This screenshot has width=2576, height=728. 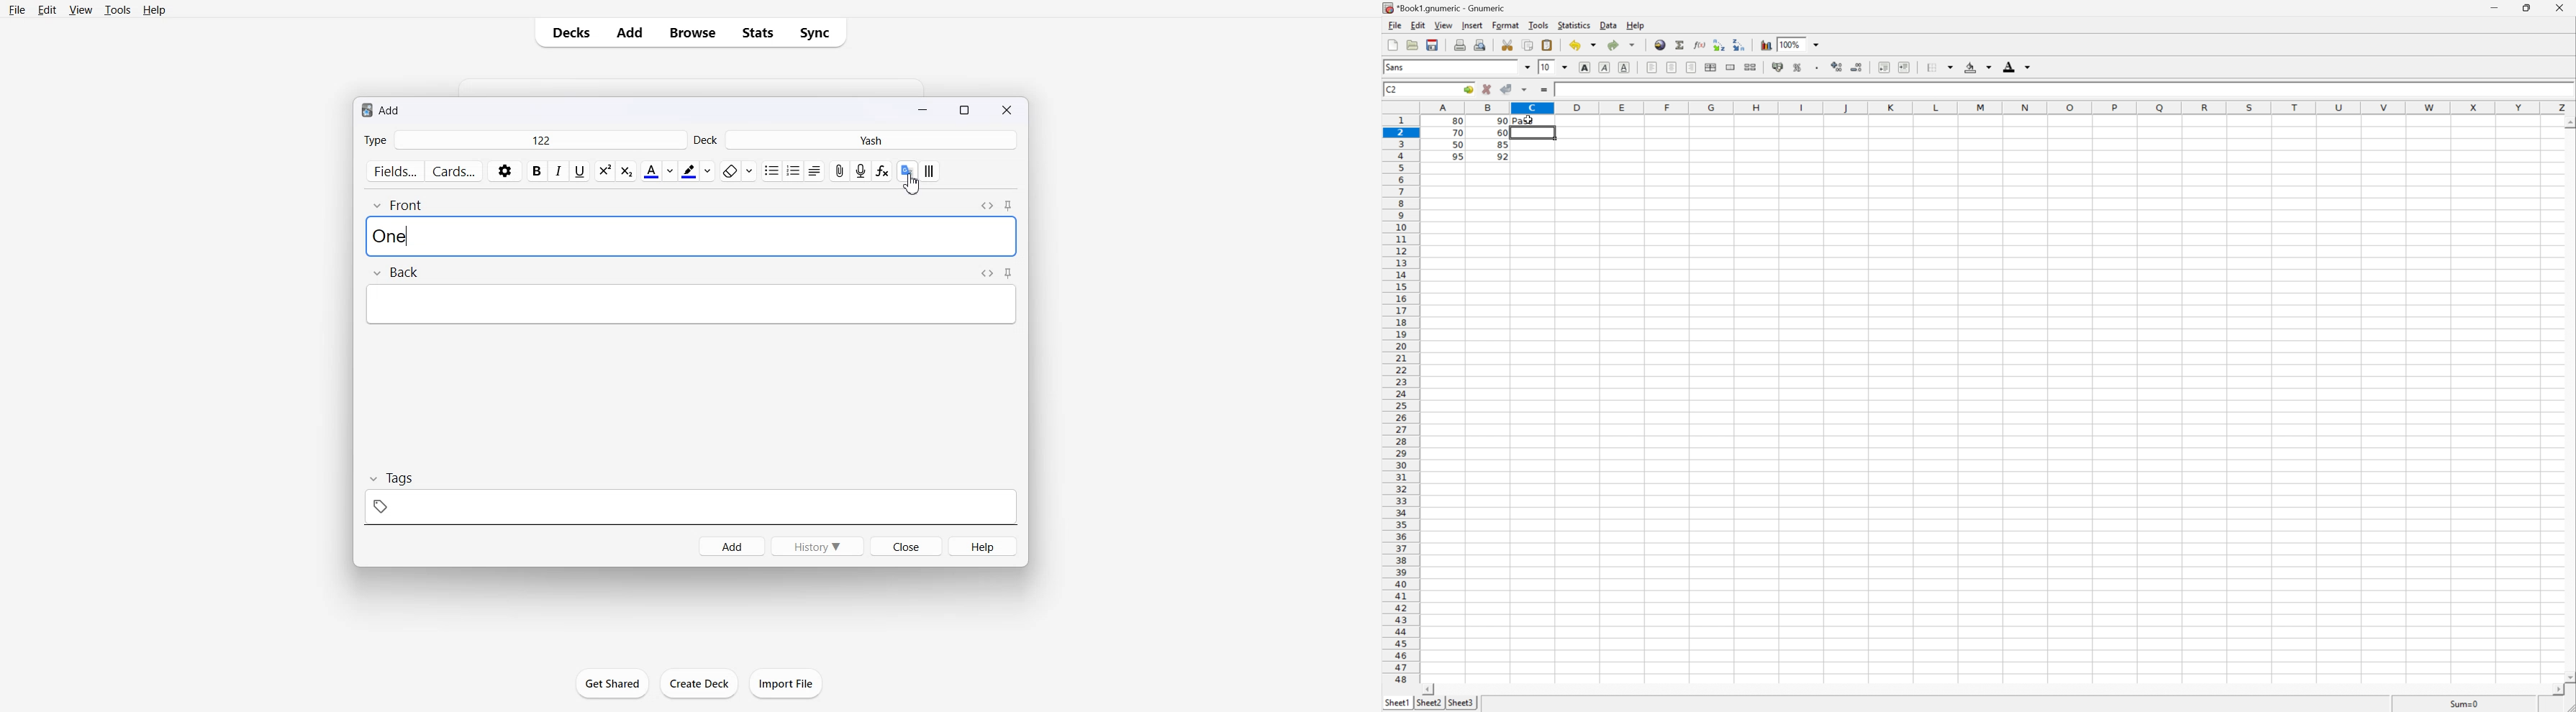 I want to click on Tools, so click(x=117, y=9).